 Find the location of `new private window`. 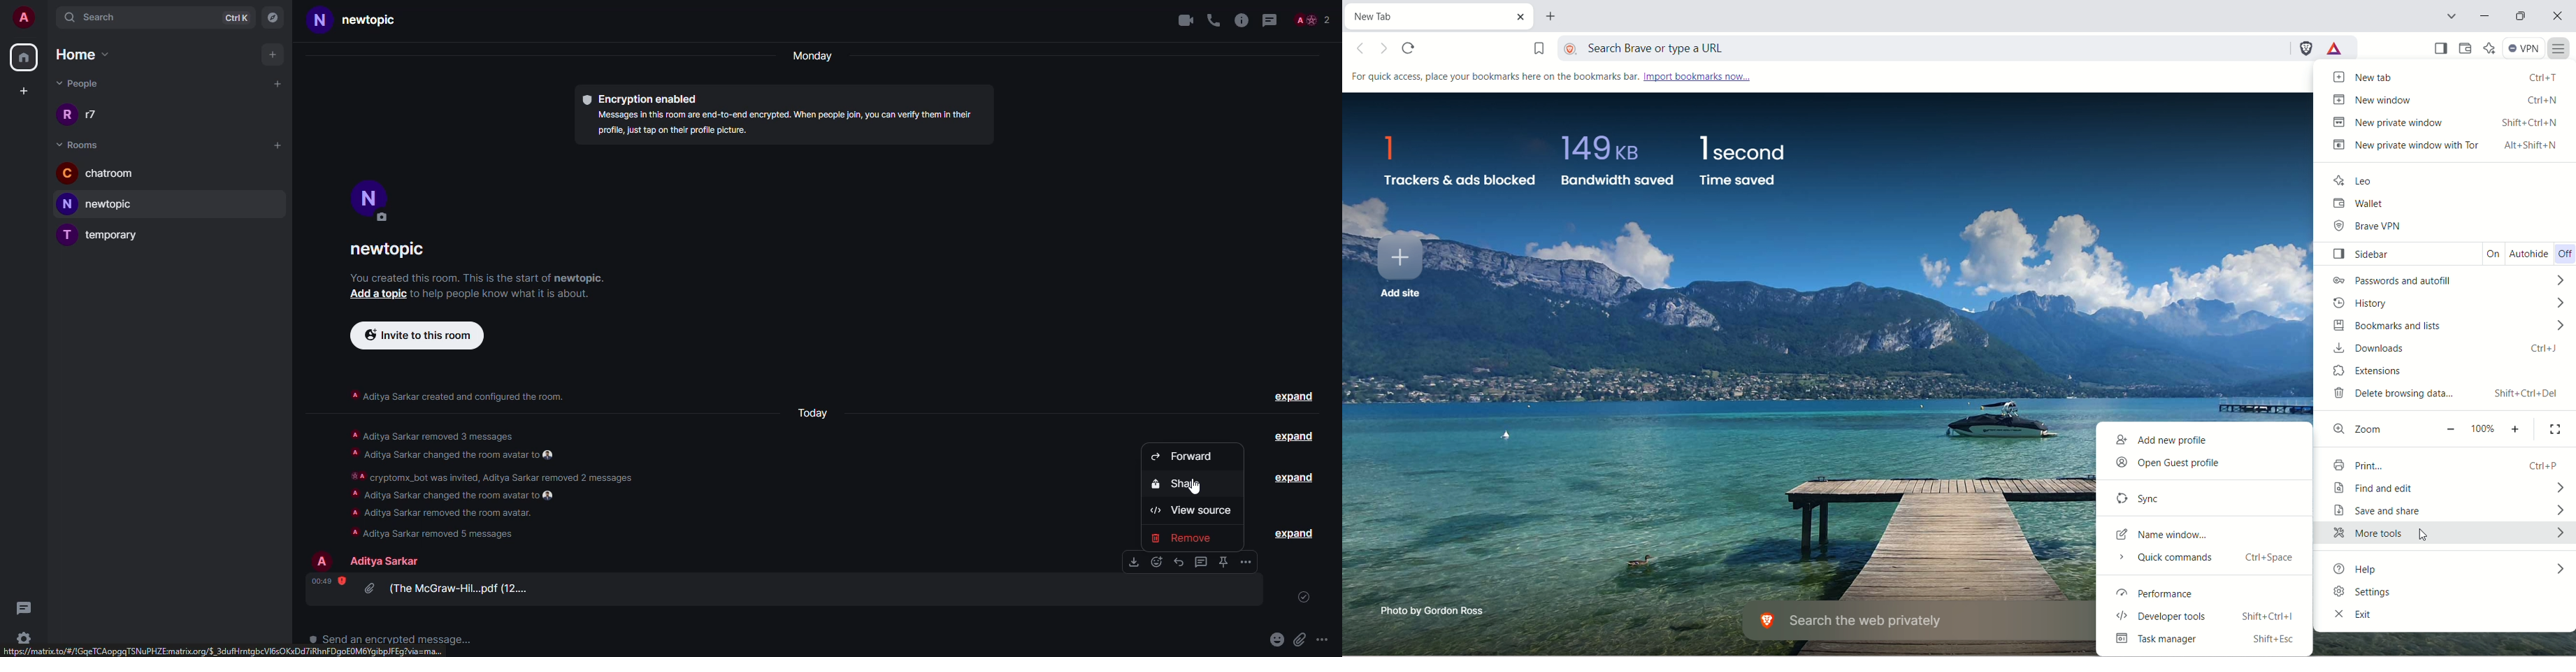

new private window is located at coordinates (2441, 120).